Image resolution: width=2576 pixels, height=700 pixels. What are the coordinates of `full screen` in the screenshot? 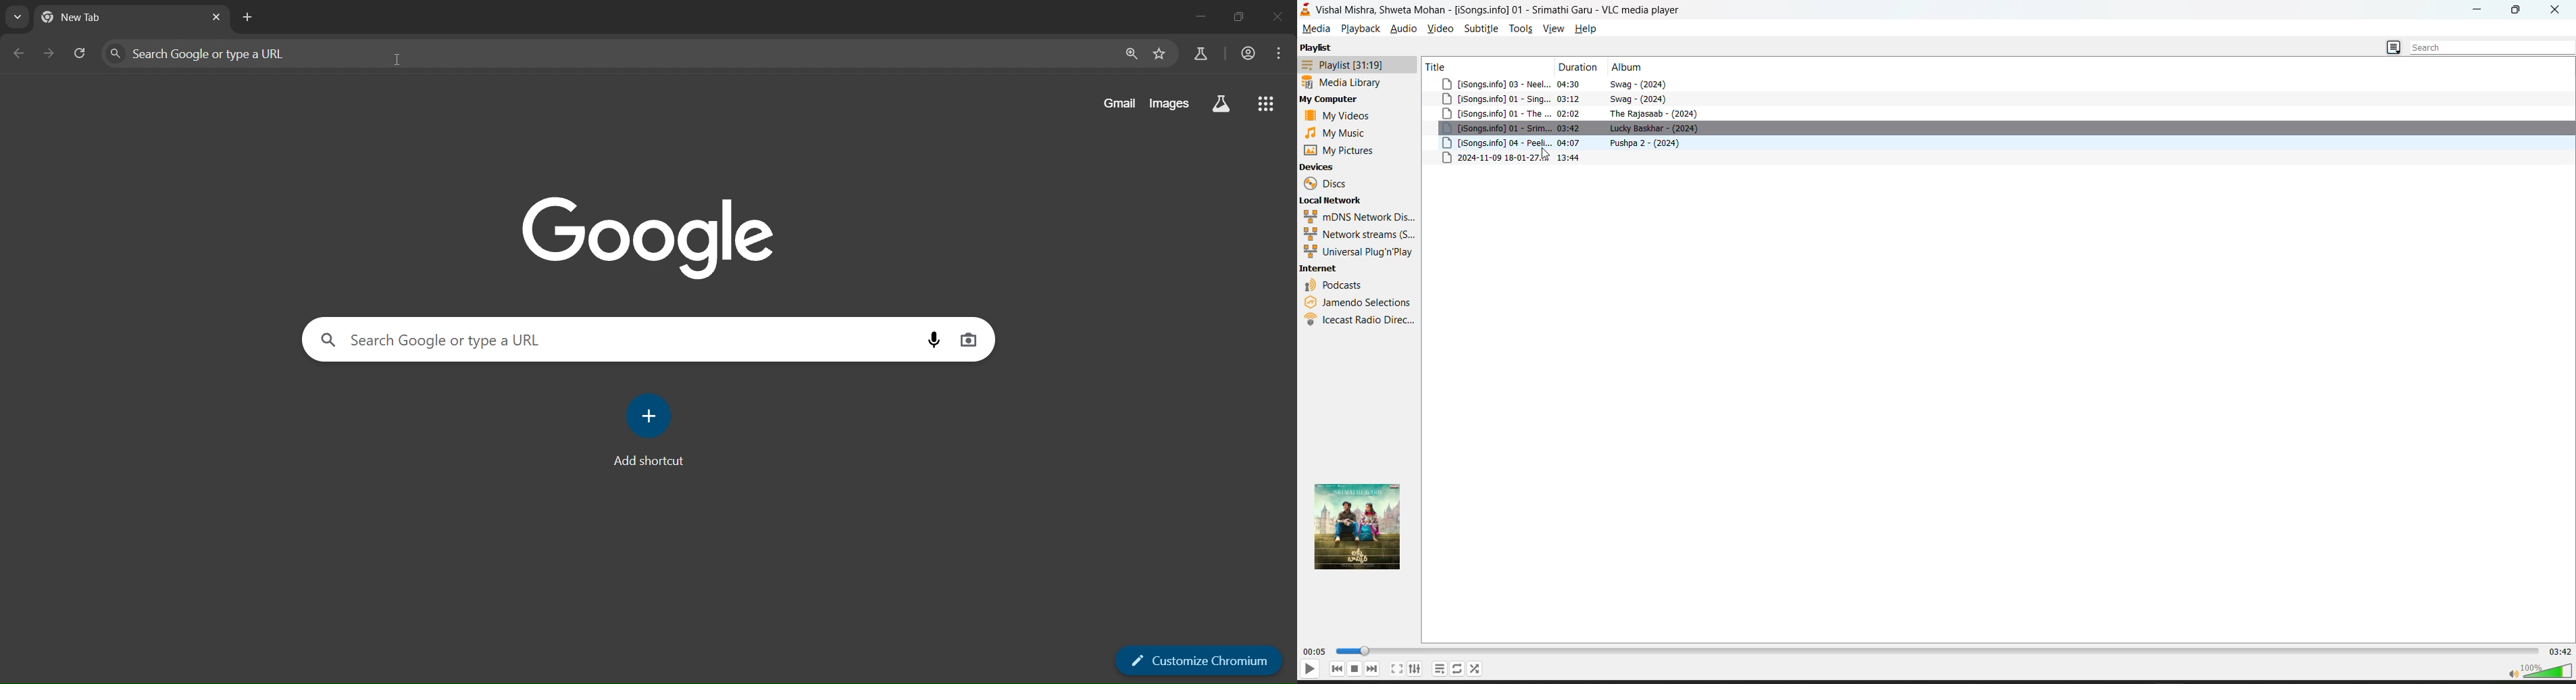 It's located at (1395, 668).